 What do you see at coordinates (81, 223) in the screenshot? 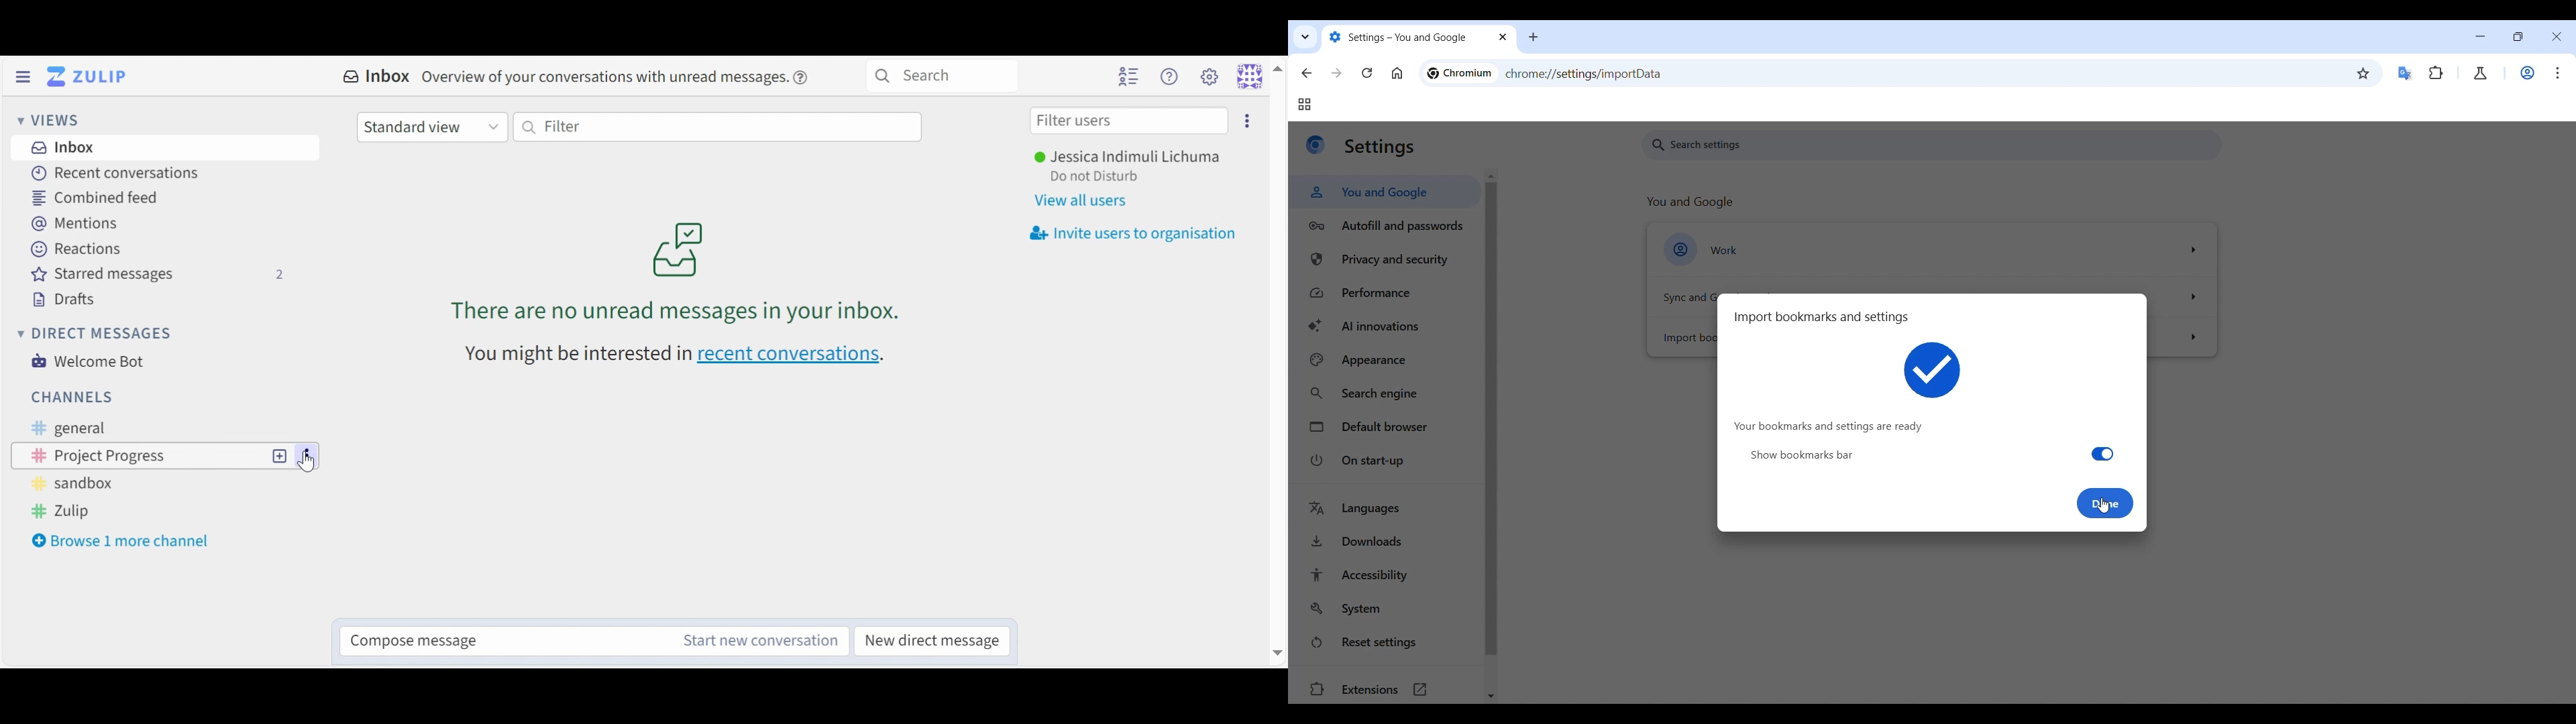
I see `Mentions` at bounding box center [81, 223].